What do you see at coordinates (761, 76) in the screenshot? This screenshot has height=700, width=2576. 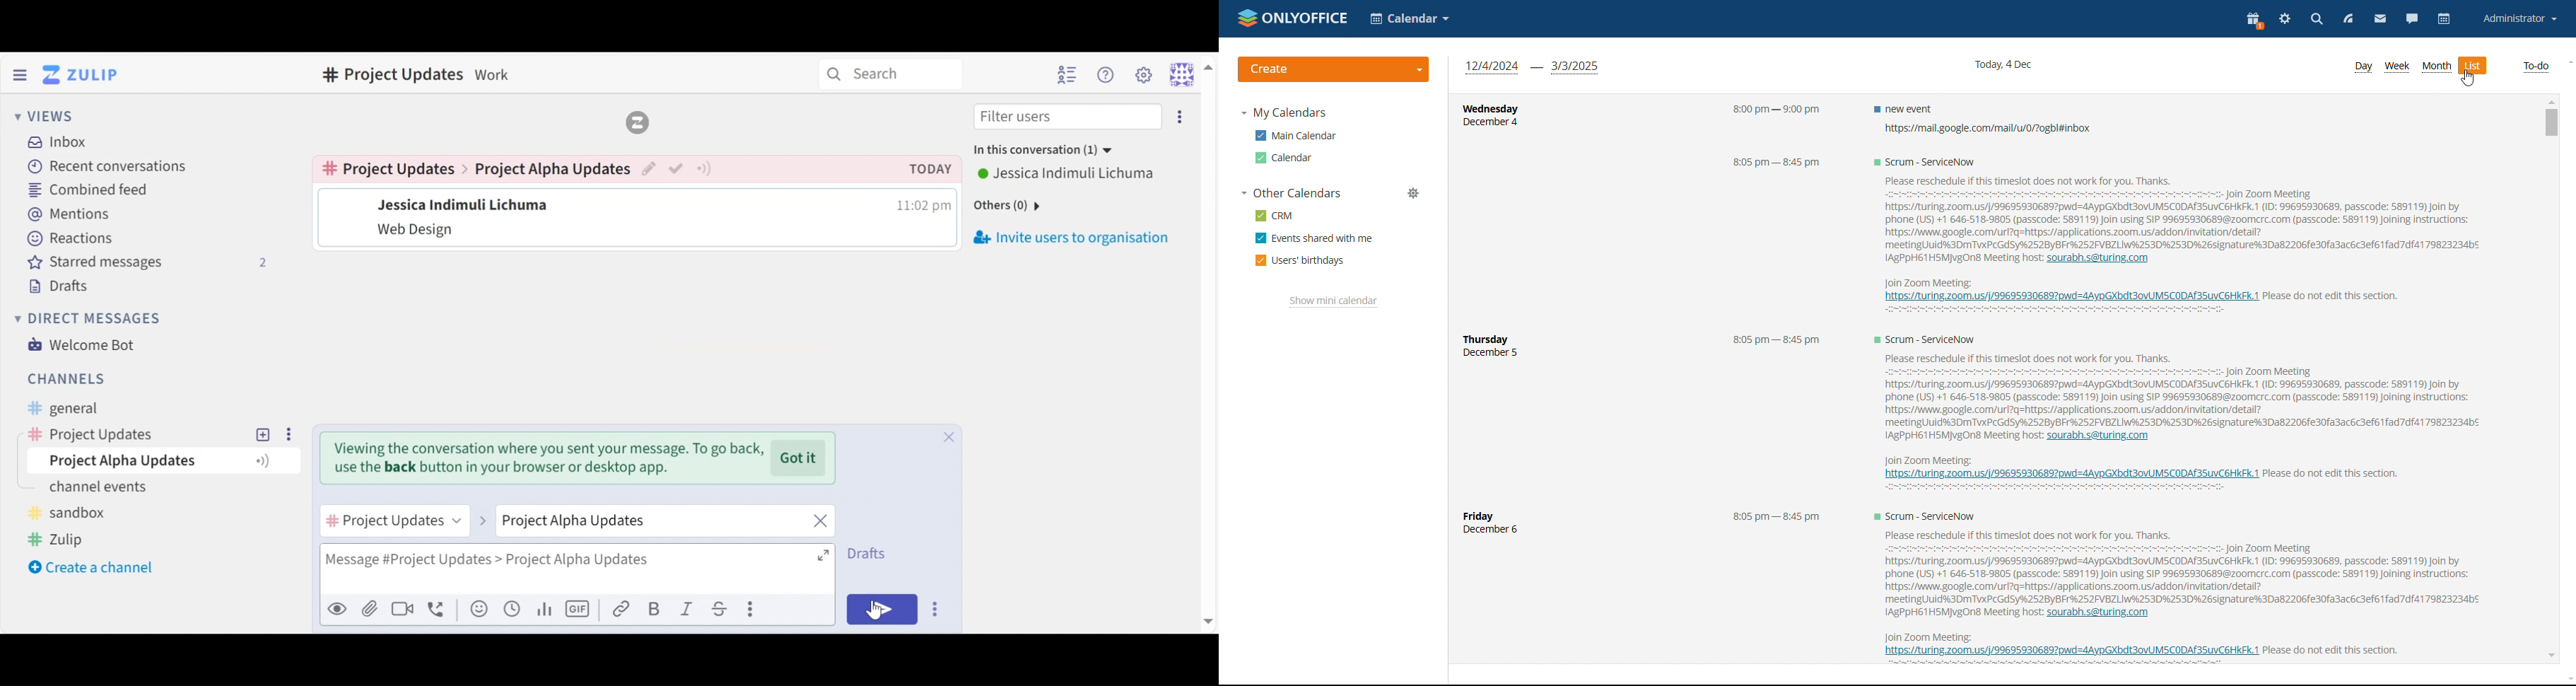 I see `help` at bounding box center [761, 76].